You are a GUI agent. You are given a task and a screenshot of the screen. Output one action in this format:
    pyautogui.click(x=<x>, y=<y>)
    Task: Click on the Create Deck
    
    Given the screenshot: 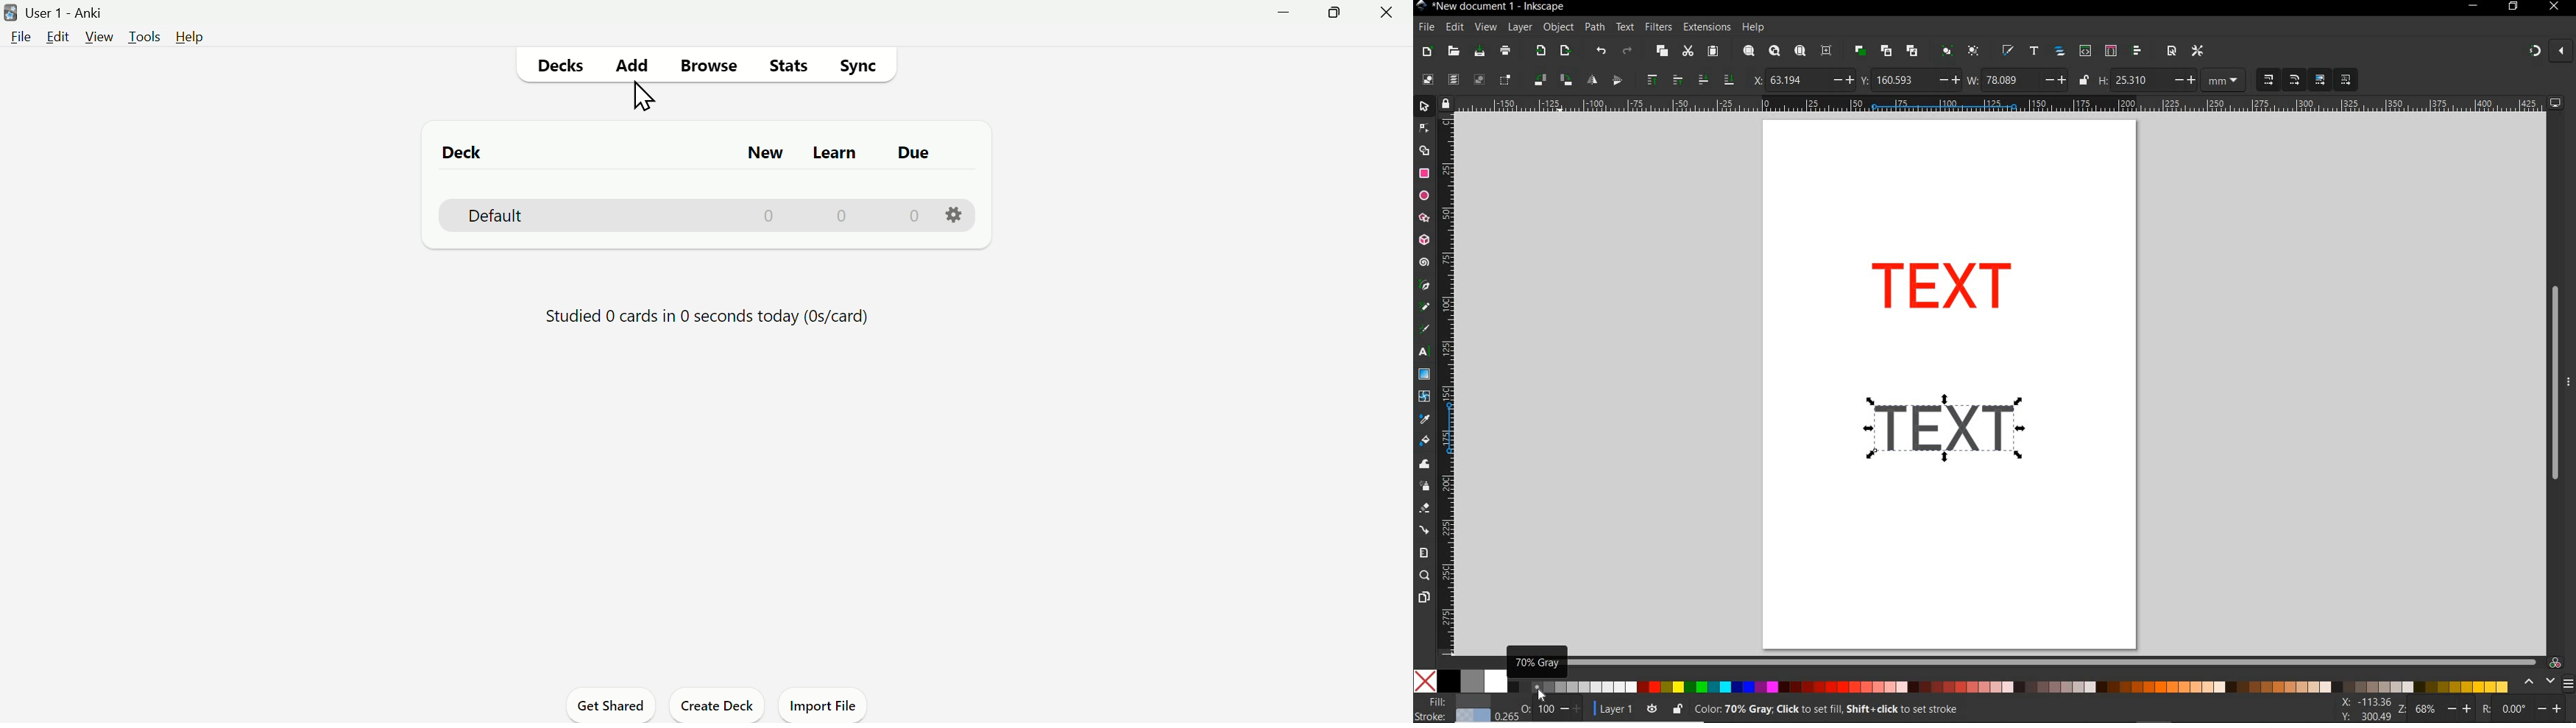 What is the action you would take?
    pyautogui.click(x=716, y=706)
    